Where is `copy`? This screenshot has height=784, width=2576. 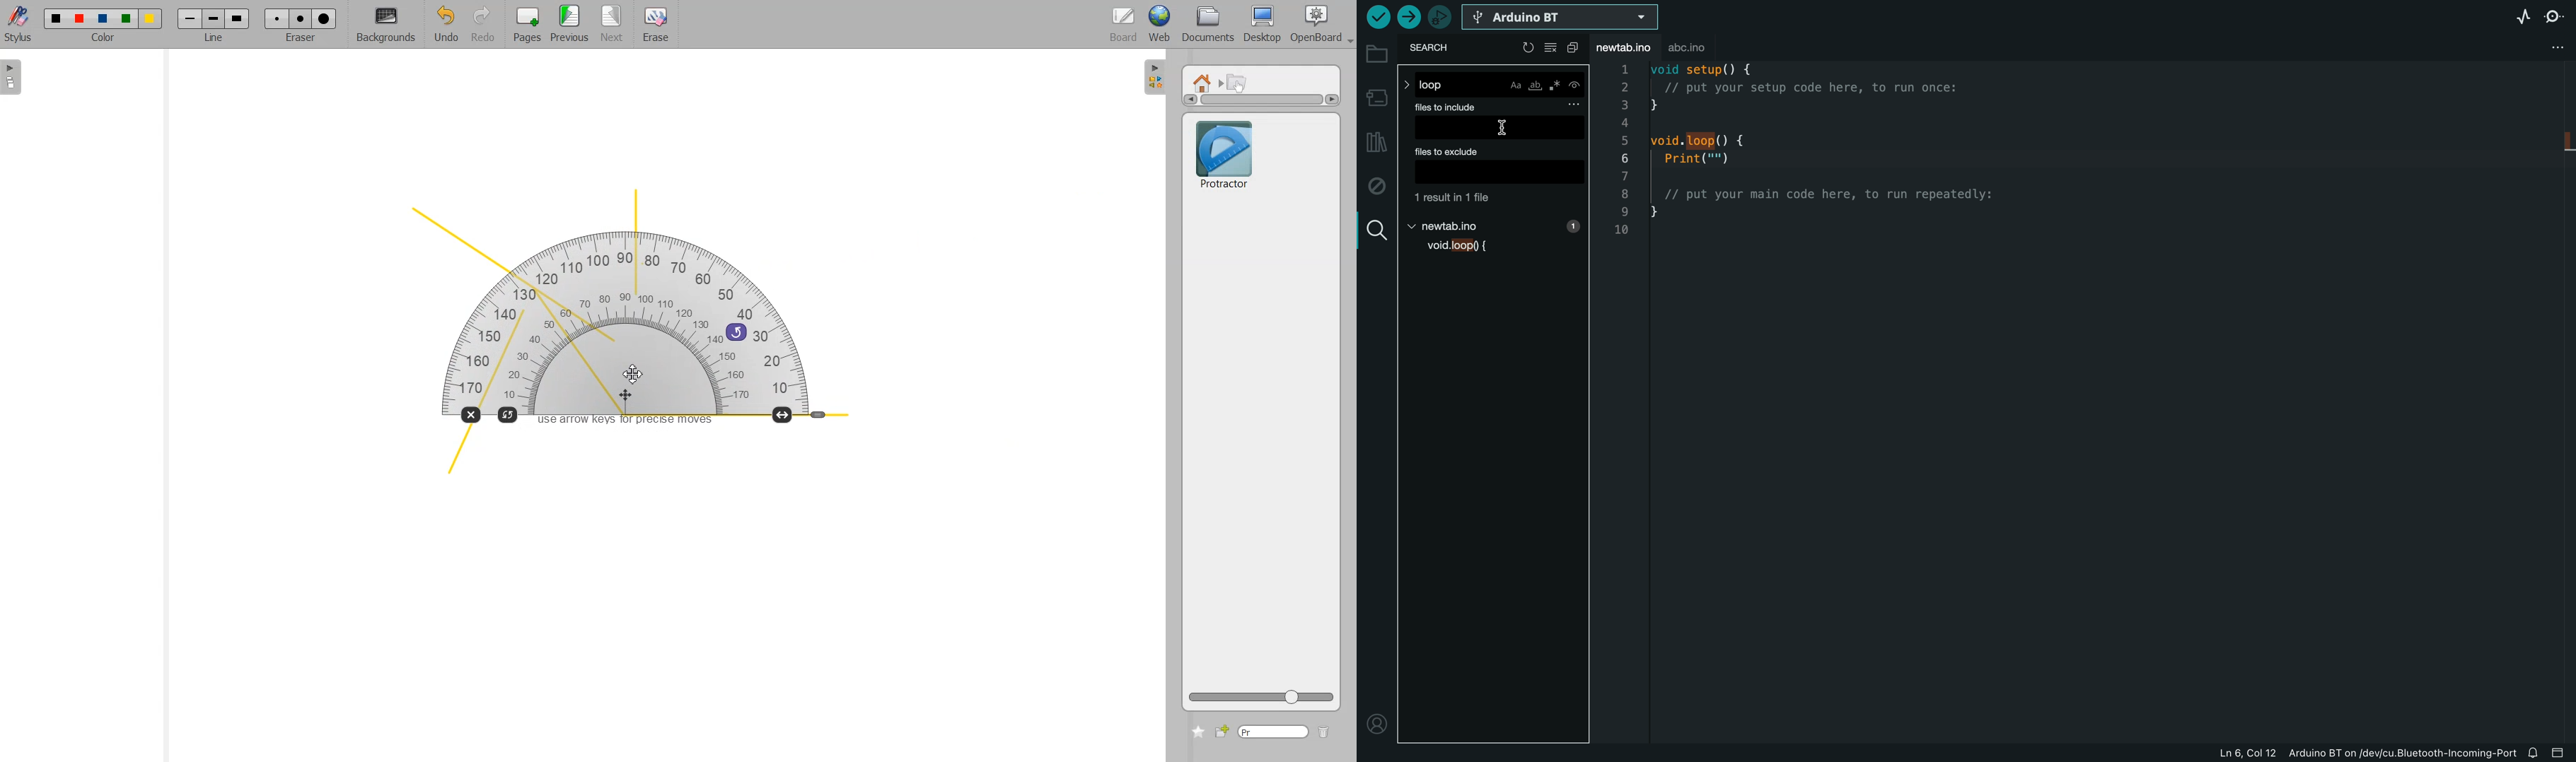 copy is located at coordinates (1575, 48).